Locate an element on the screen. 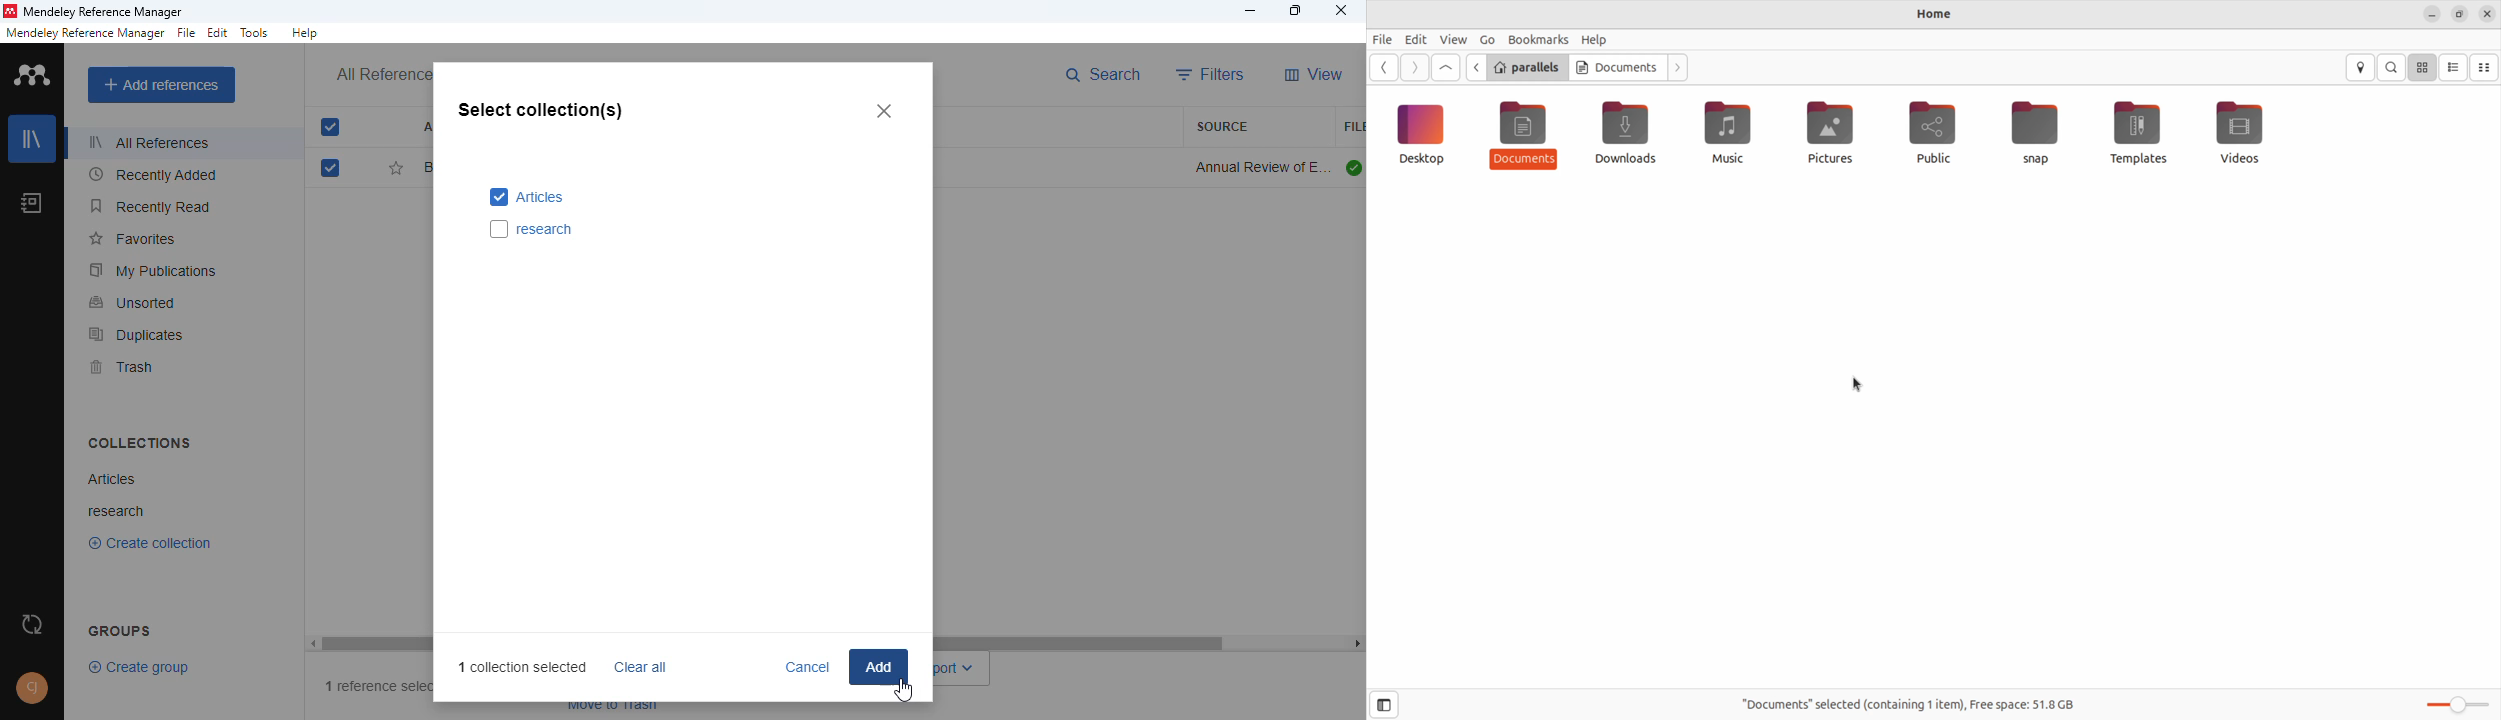 Image resolution: width=2520 pixels, height=728 pixels. recently read is located at coordinates (150, 206).